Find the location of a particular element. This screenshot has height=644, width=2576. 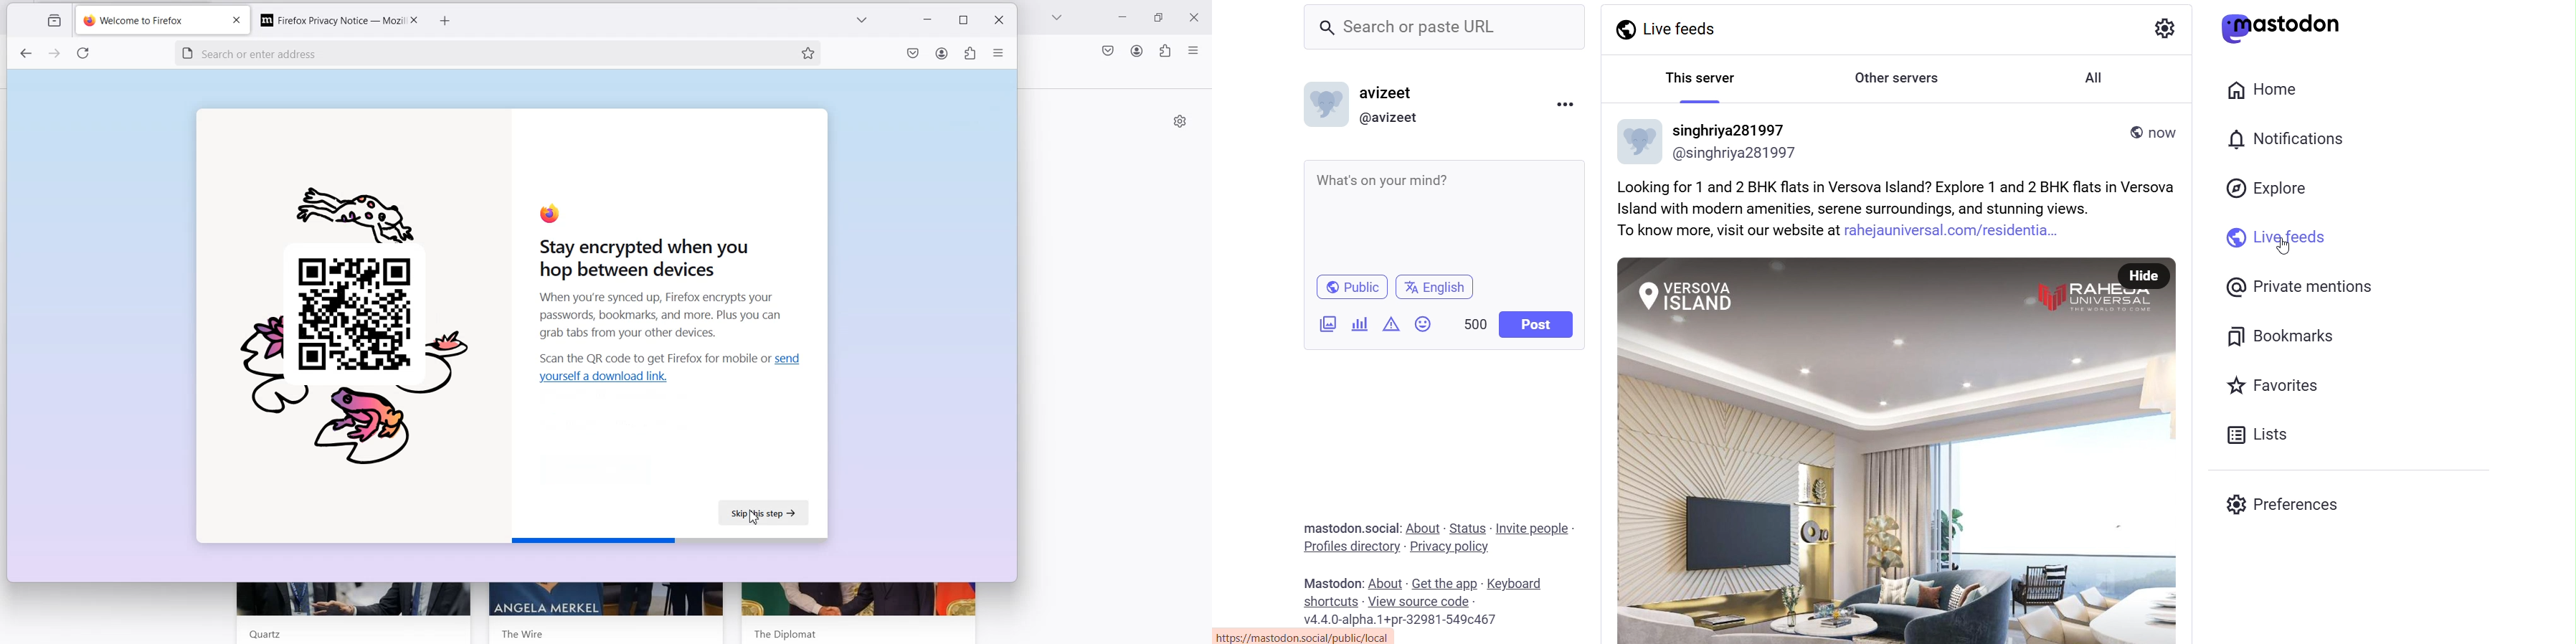

home is located at coordinates (2268, 89).